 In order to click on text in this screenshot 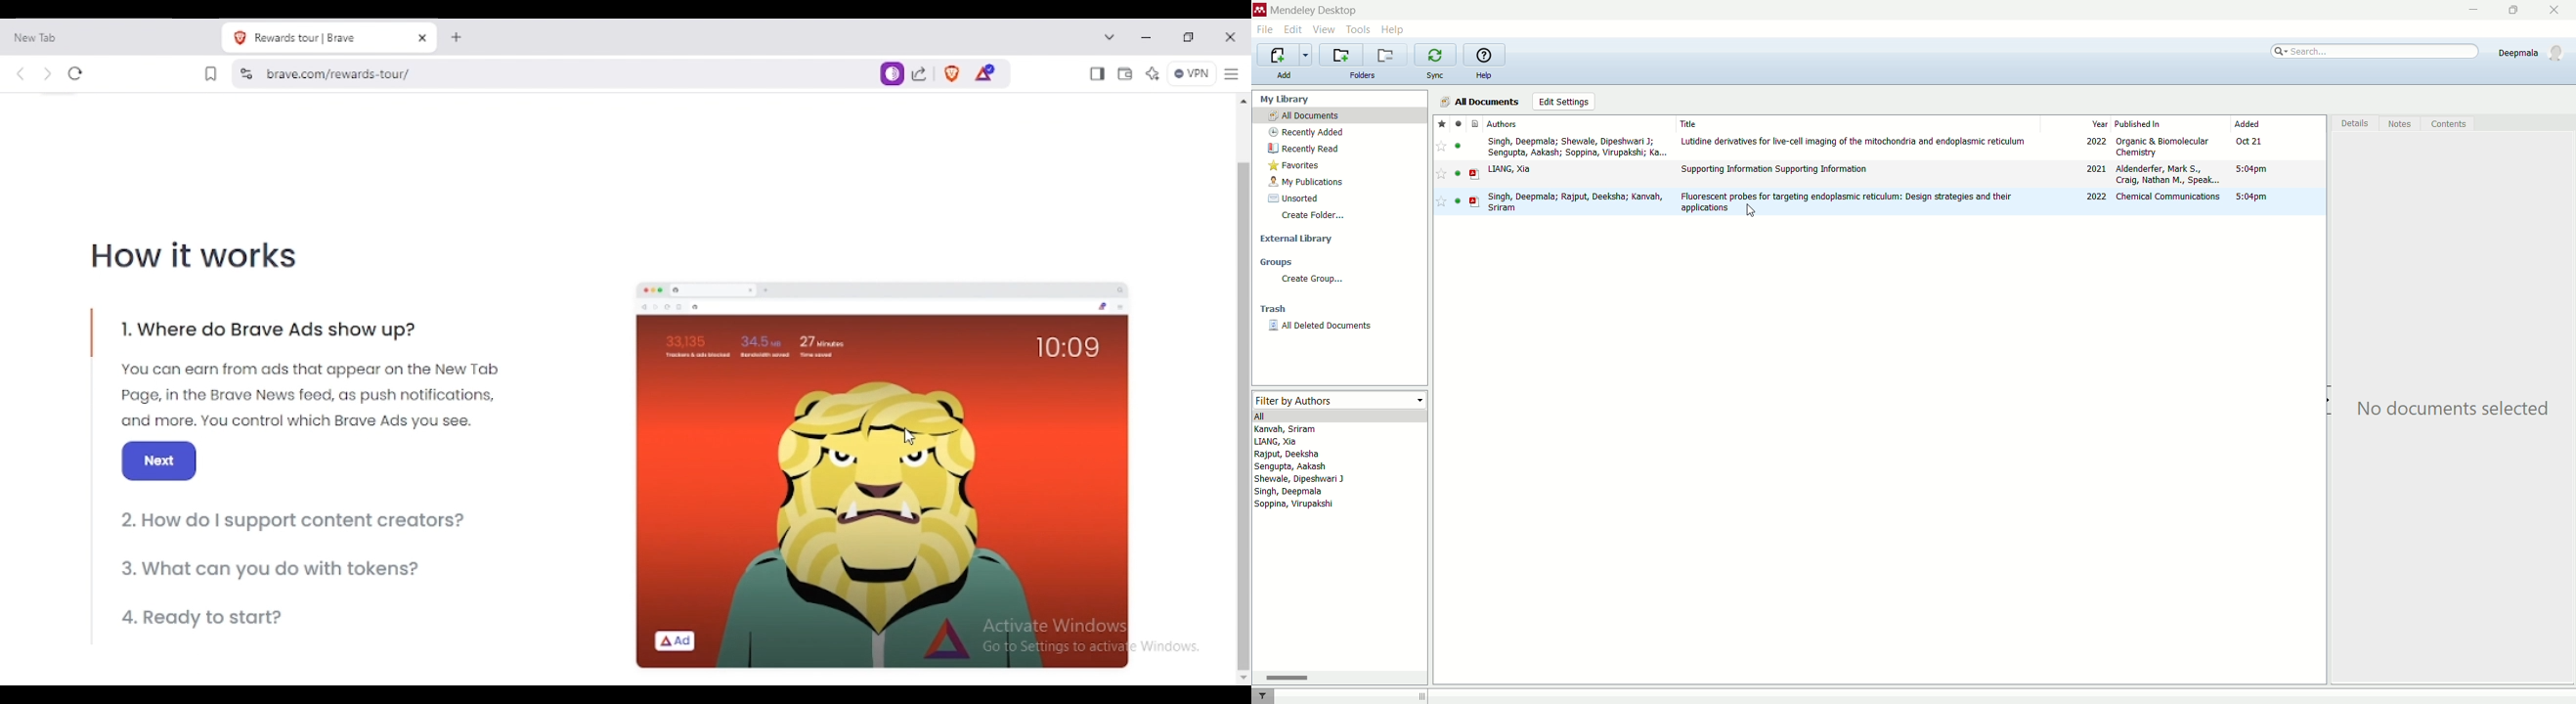, I will do `click(2449, 409)`.